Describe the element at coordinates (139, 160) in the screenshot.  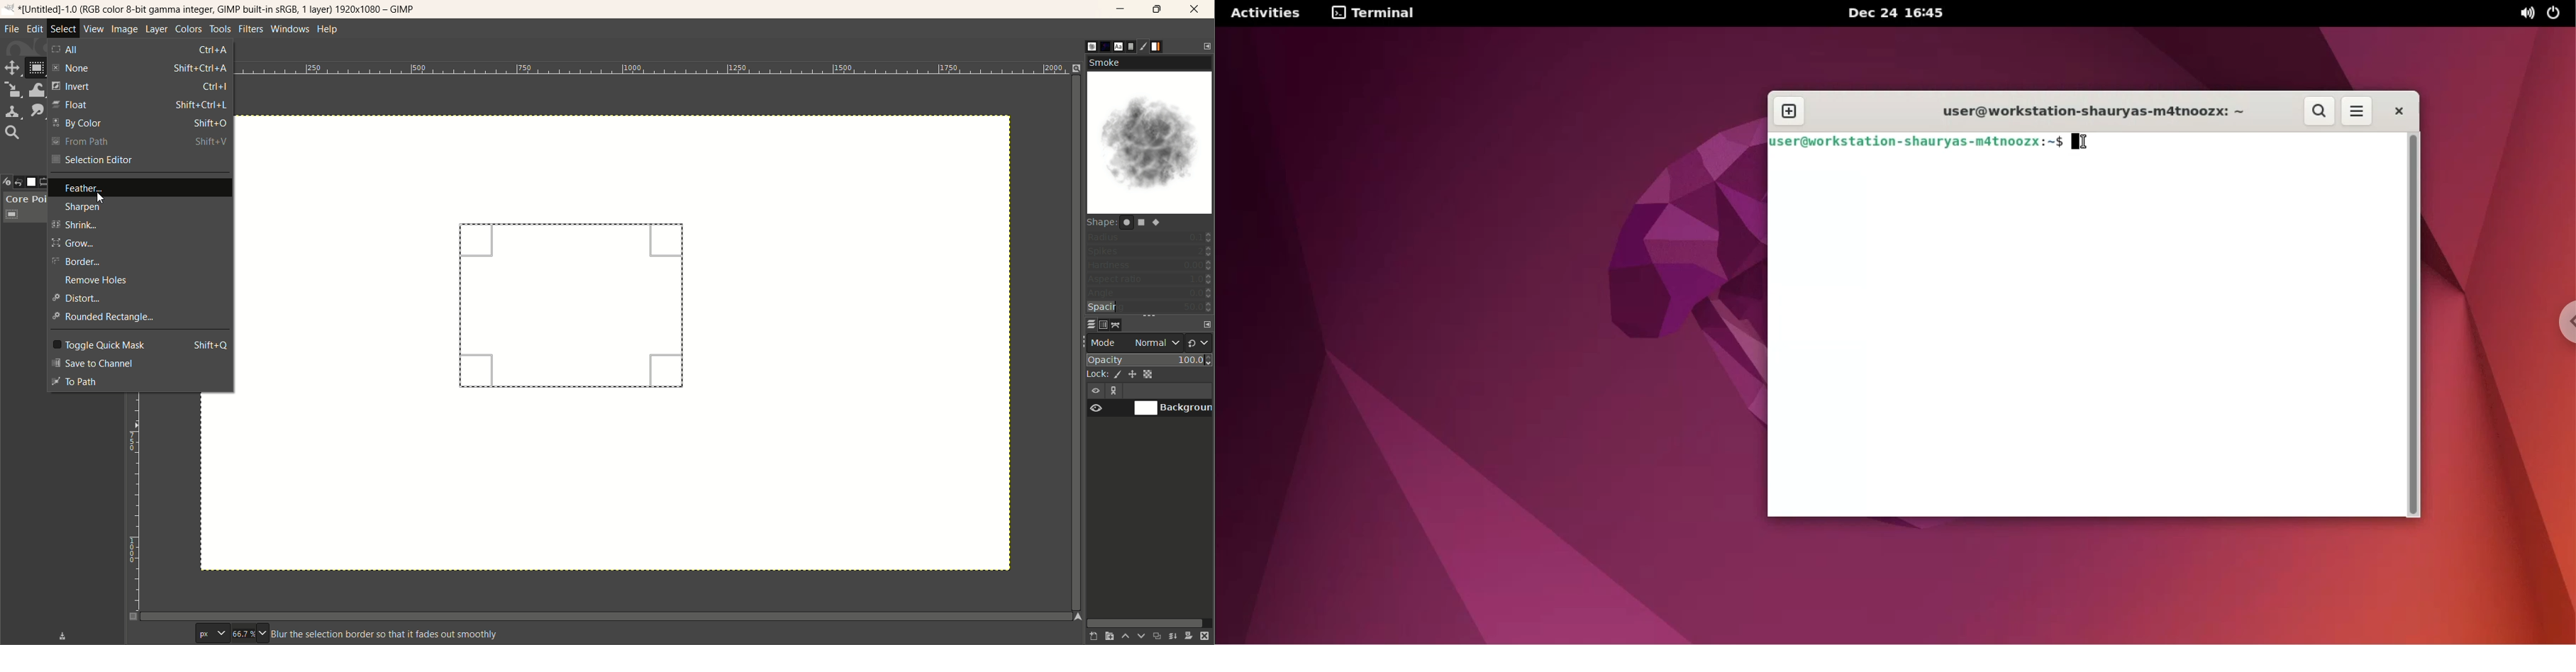
I see `selection editor` at that location.